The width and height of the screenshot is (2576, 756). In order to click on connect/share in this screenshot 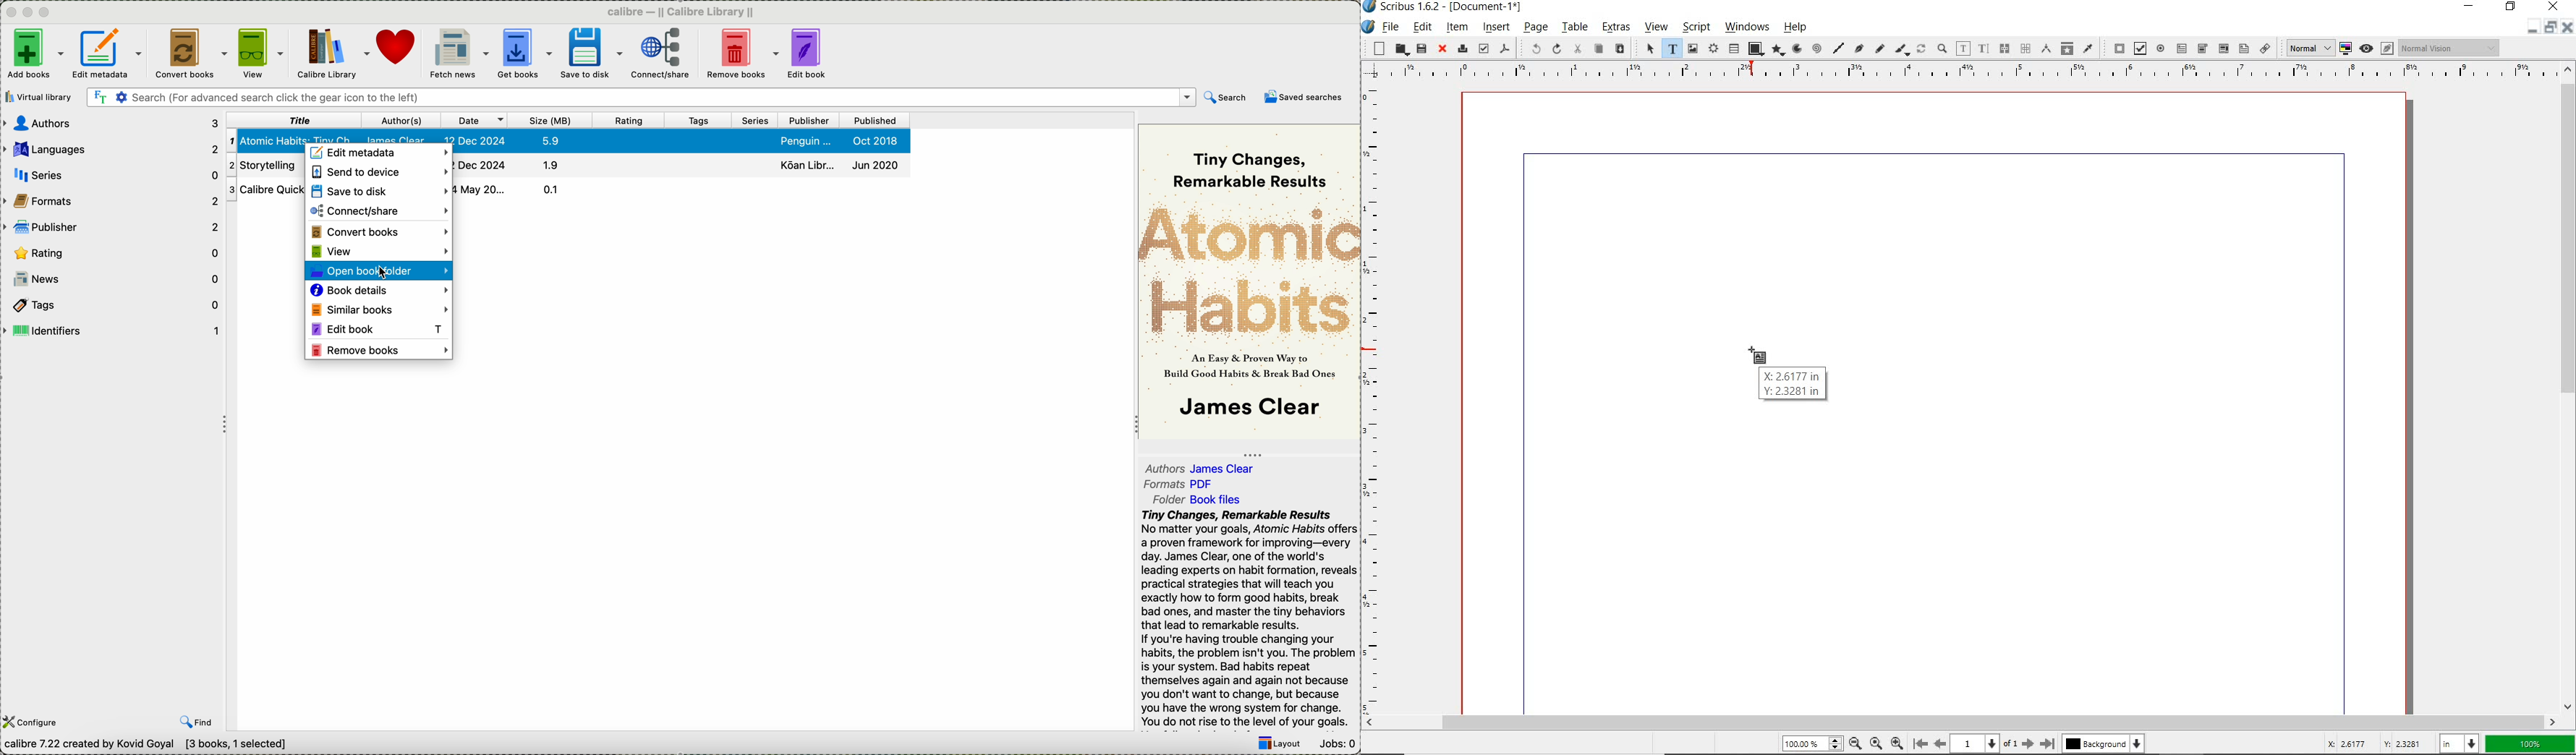, I will do `click(379, 211)`.